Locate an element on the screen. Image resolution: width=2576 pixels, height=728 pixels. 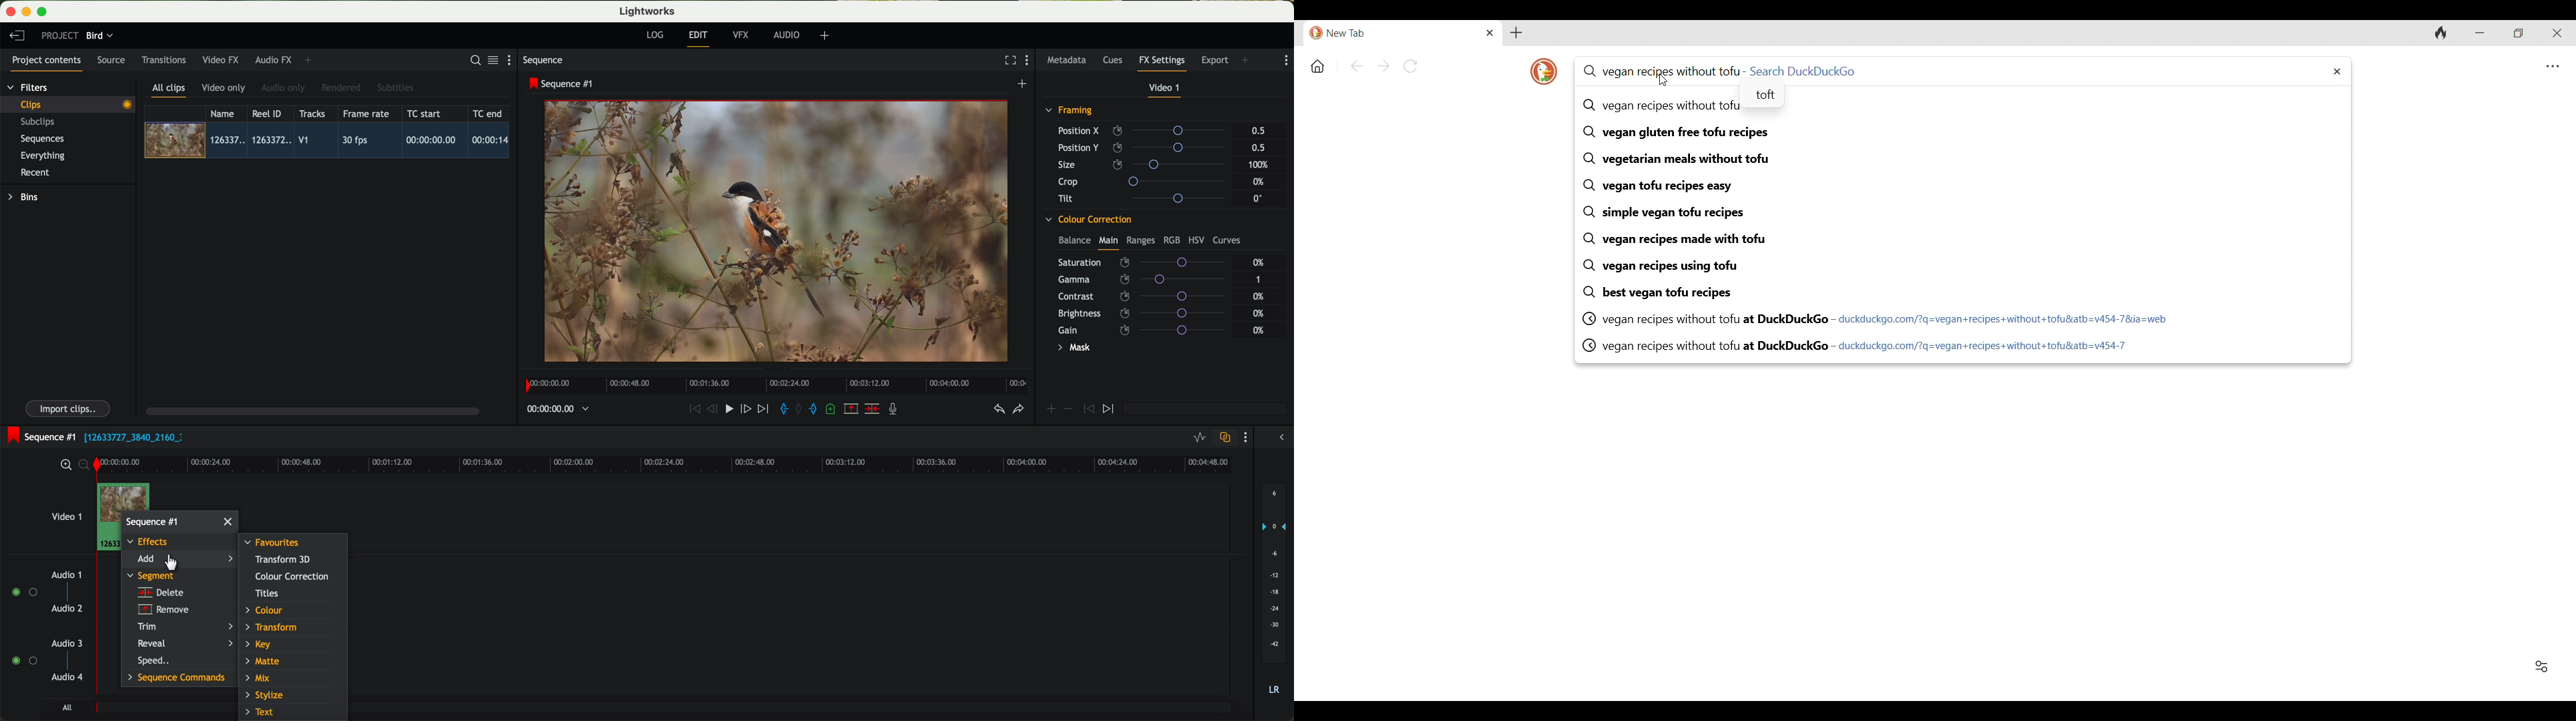
cues is located at coordinates (1116, 61).